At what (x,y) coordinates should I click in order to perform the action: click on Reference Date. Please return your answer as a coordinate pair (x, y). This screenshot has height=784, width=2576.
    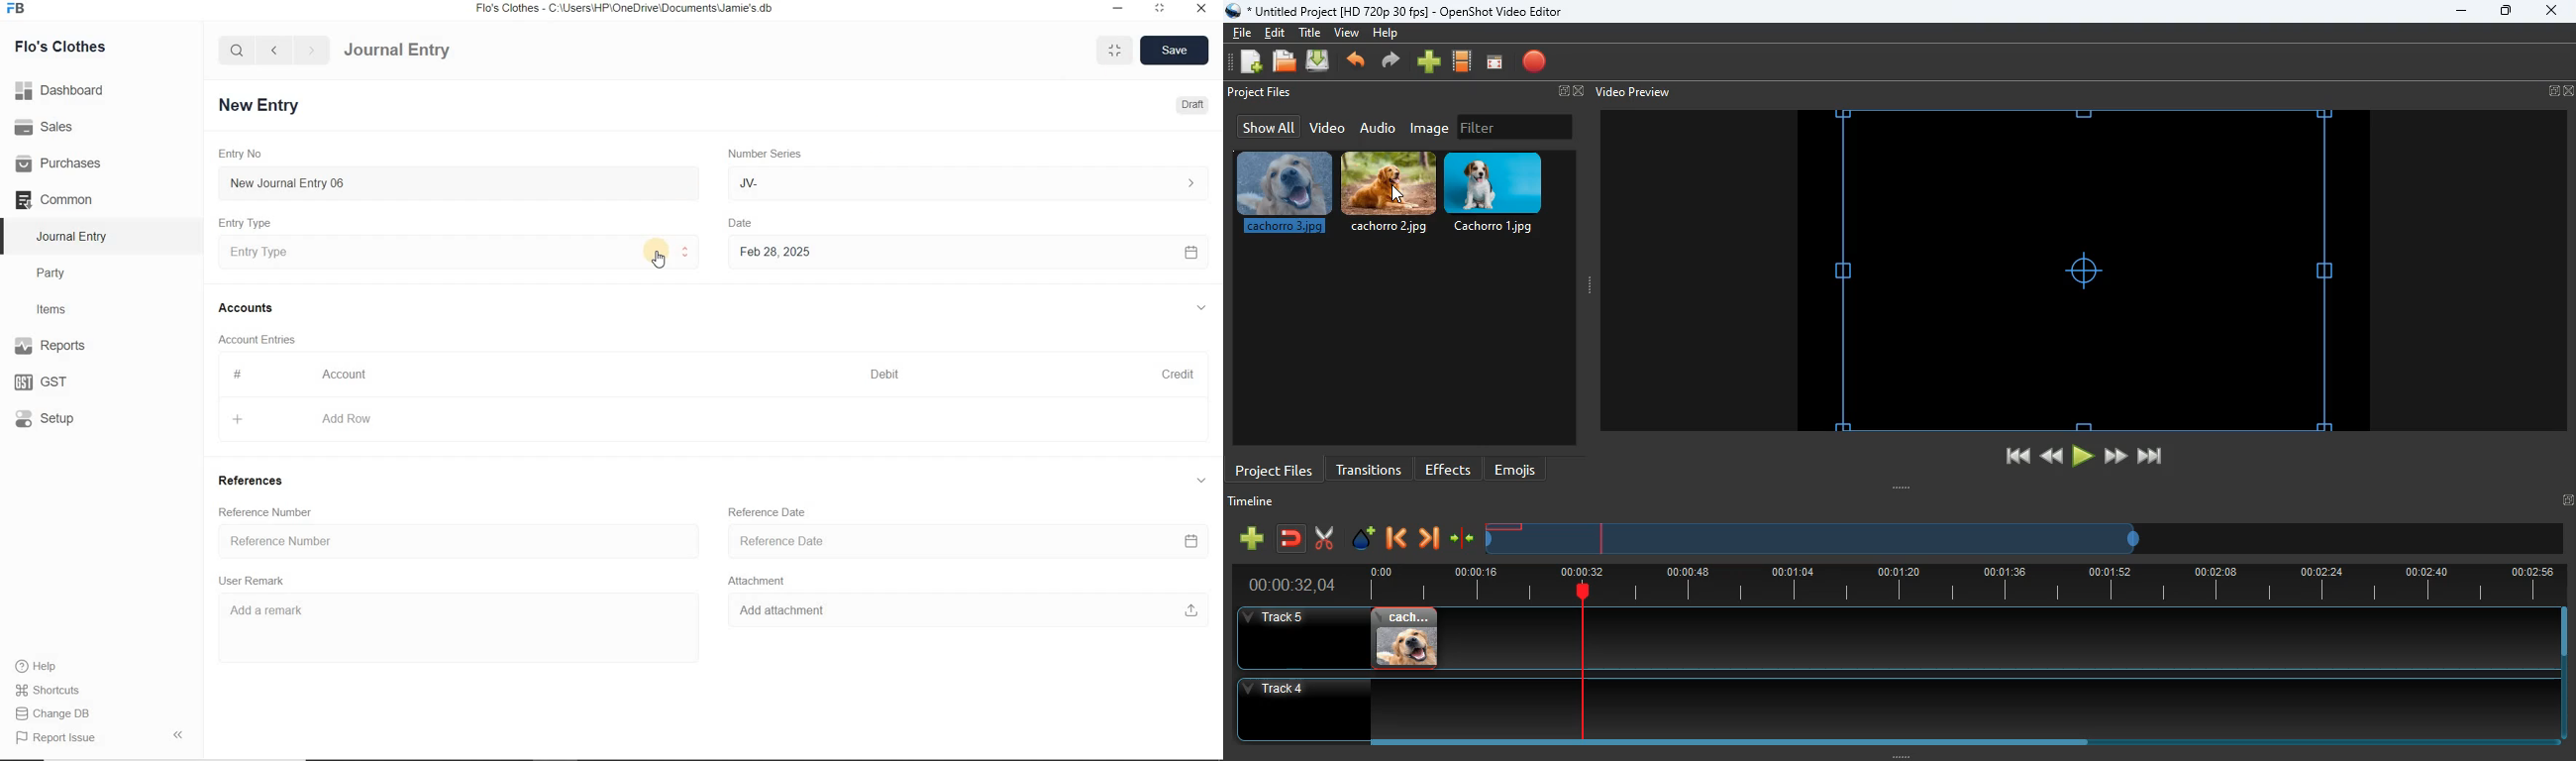
    Looking at the image, I should click on (969, 539).